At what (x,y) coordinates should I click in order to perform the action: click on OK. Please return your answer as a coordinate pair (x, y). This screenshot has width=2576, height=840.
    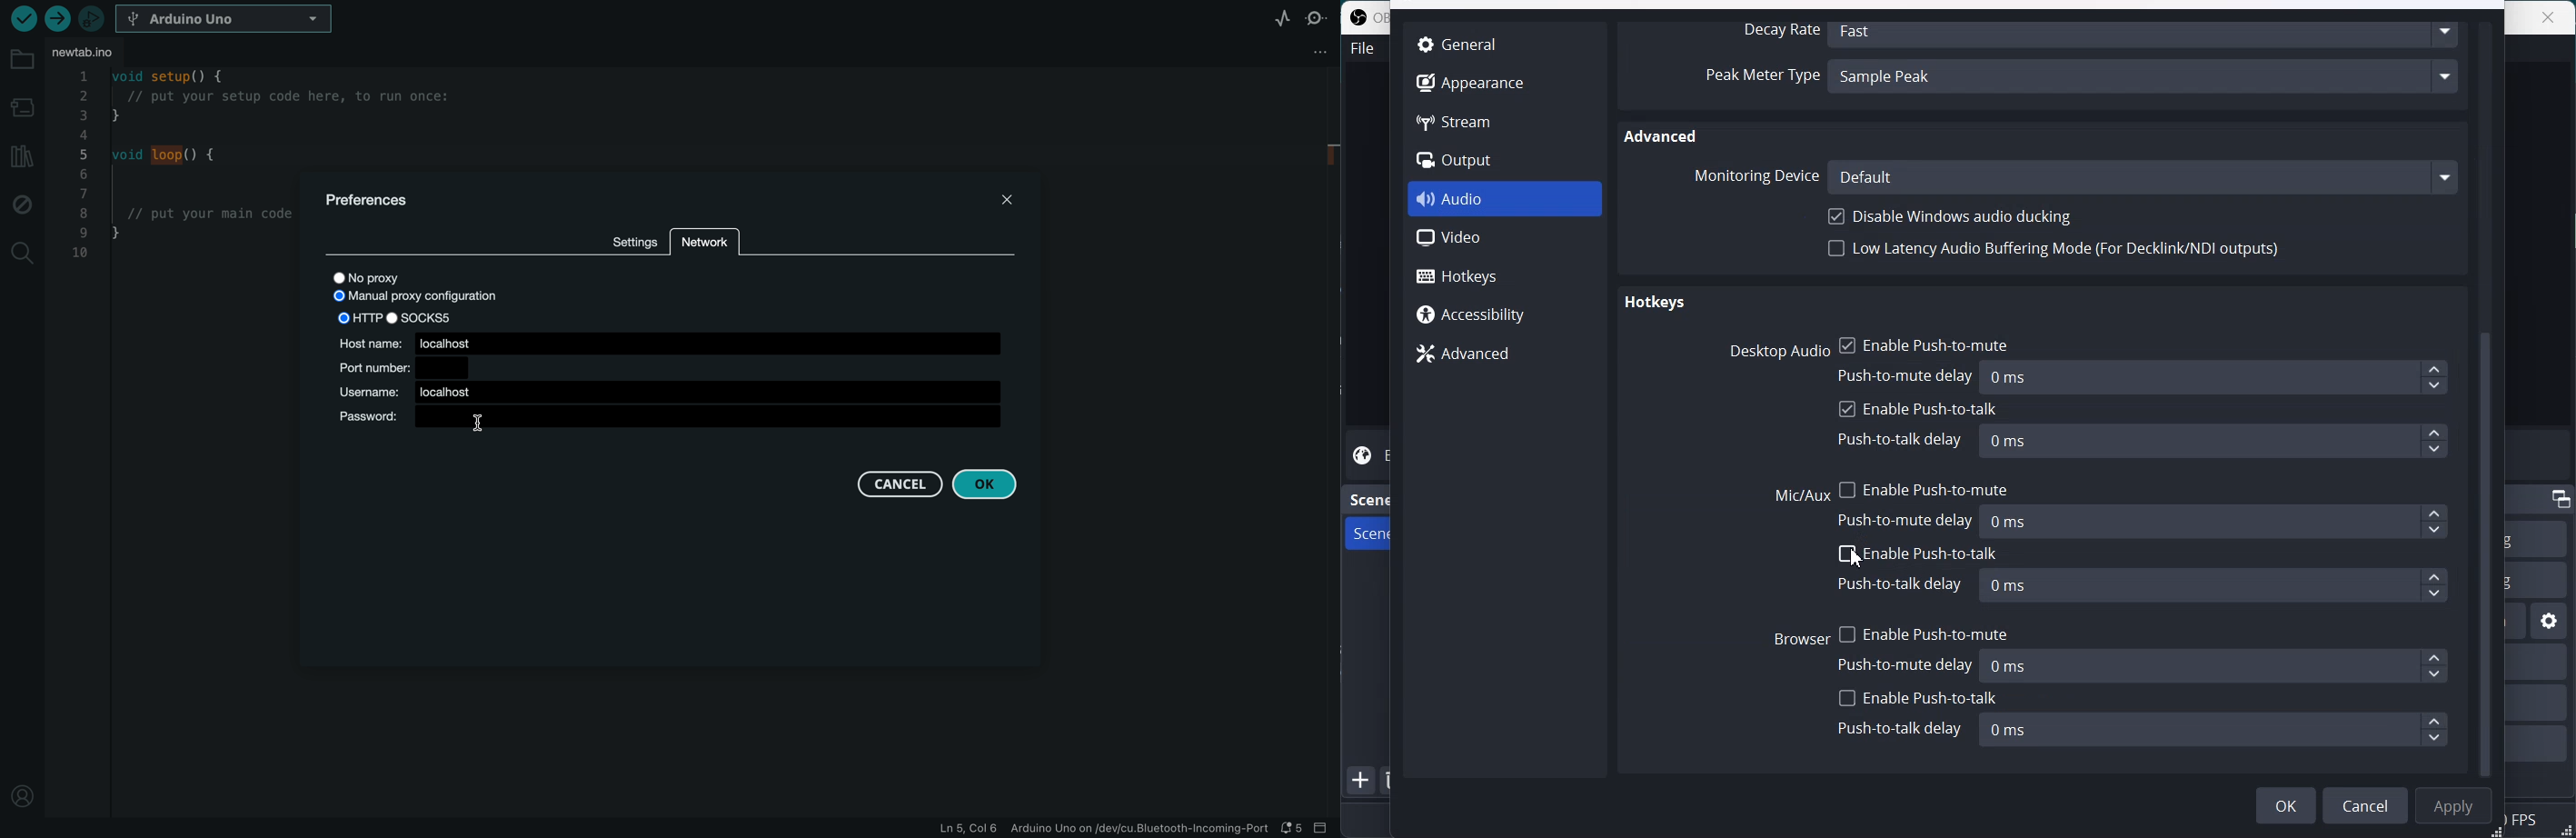
    Looking at the image, I should click on (2286, 805).